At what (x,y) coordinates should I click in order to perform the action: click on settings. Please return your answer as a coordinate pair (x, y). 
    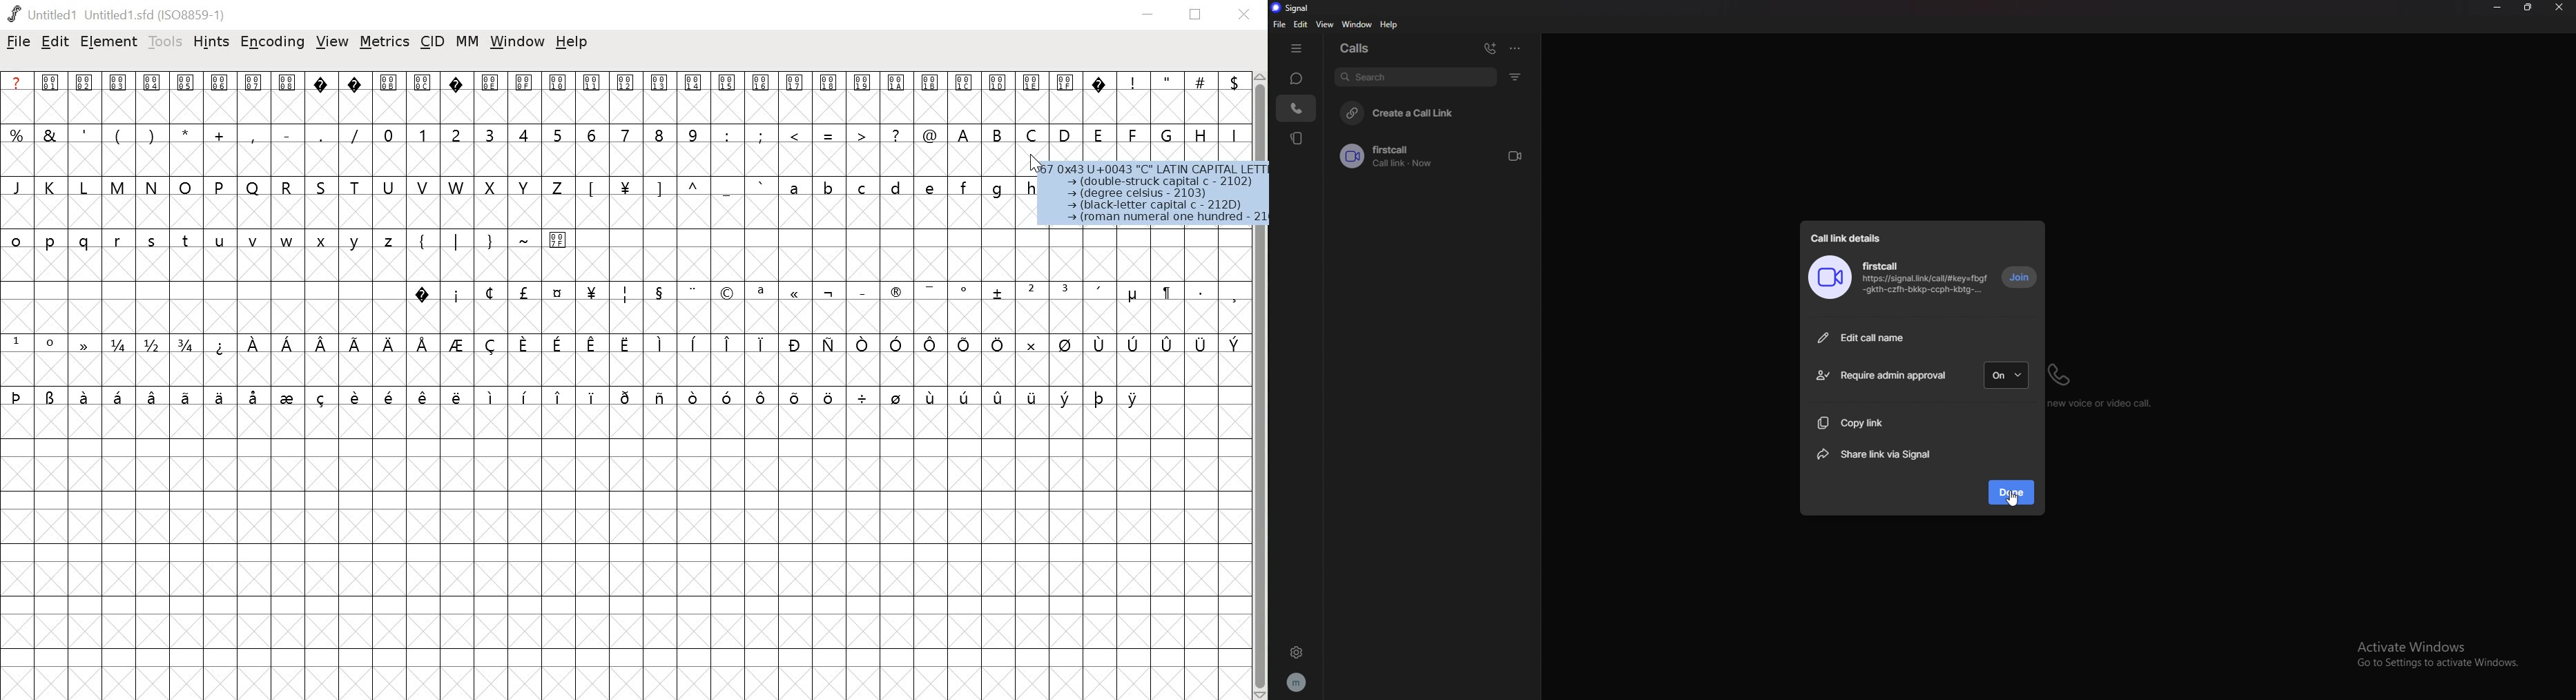
    Looking at the image, I should click on (1296, 652).